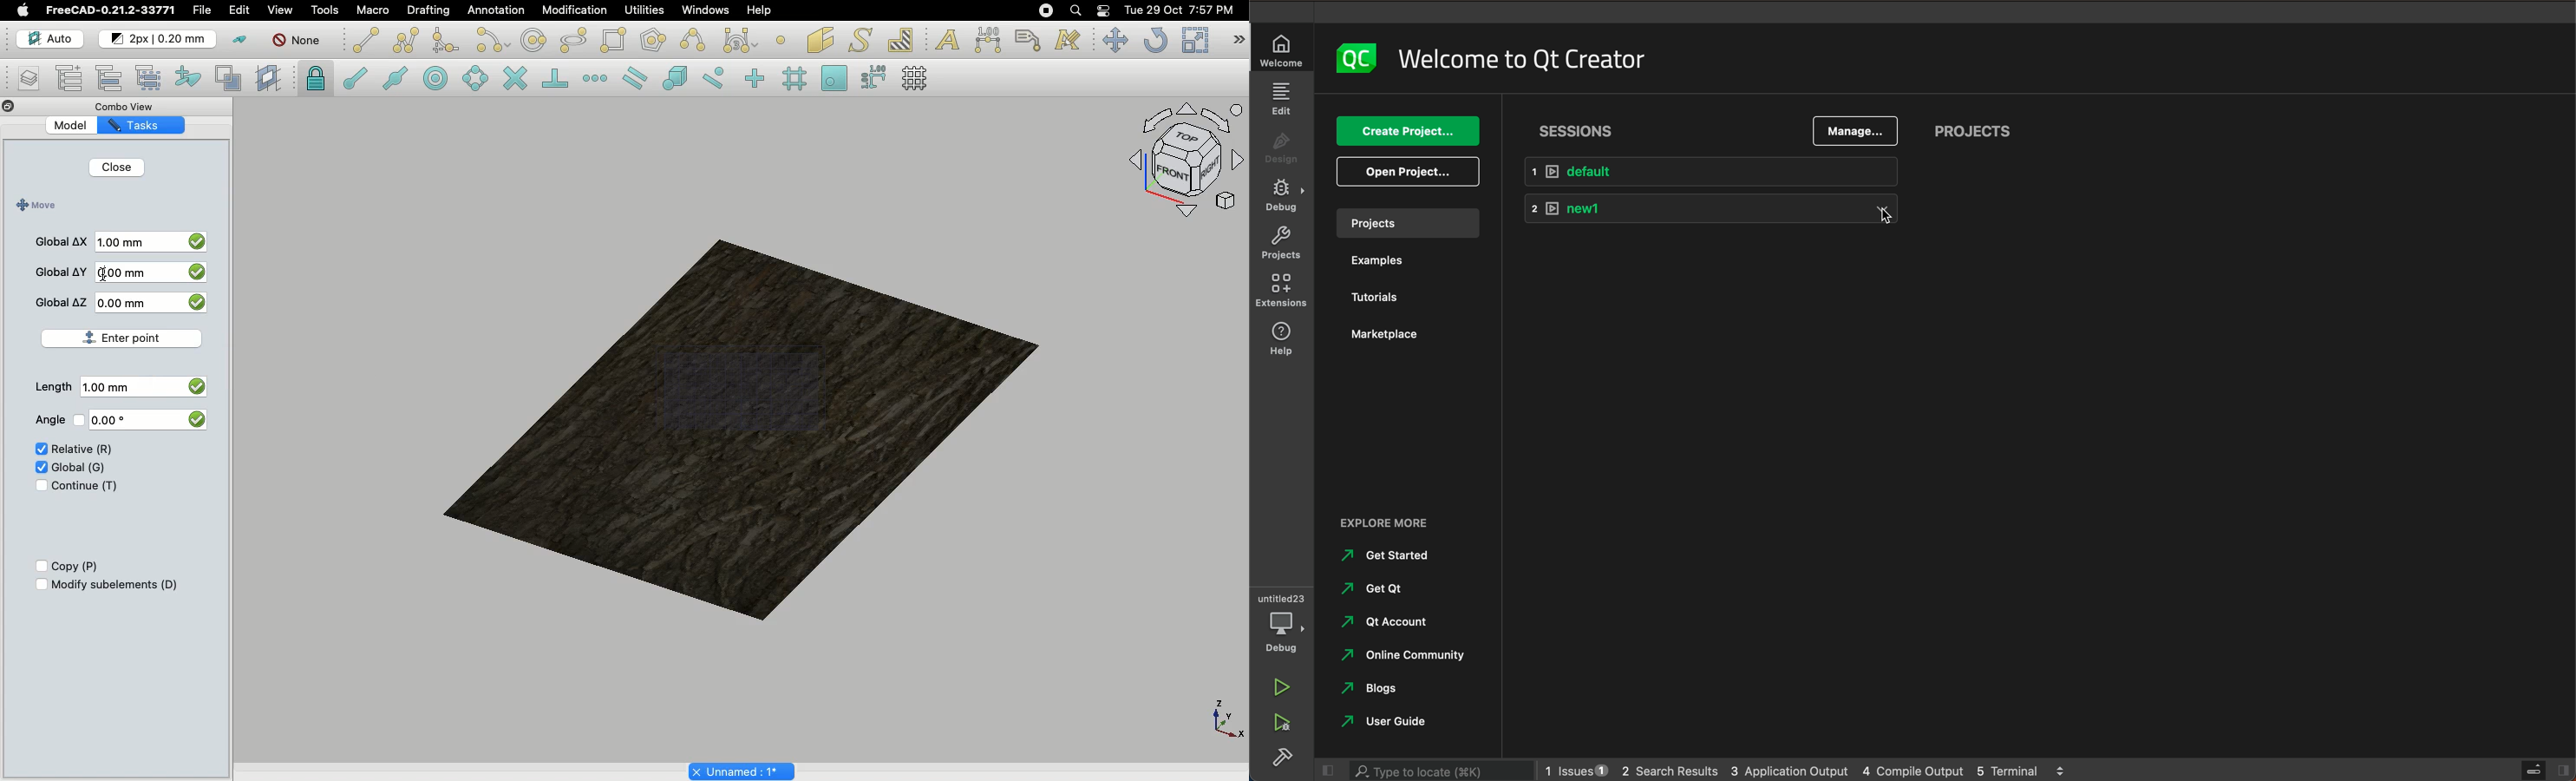  What do you see at coordinates (114, 387) in the screenshot?
I see `1.00` at bounding box center [114, 387].